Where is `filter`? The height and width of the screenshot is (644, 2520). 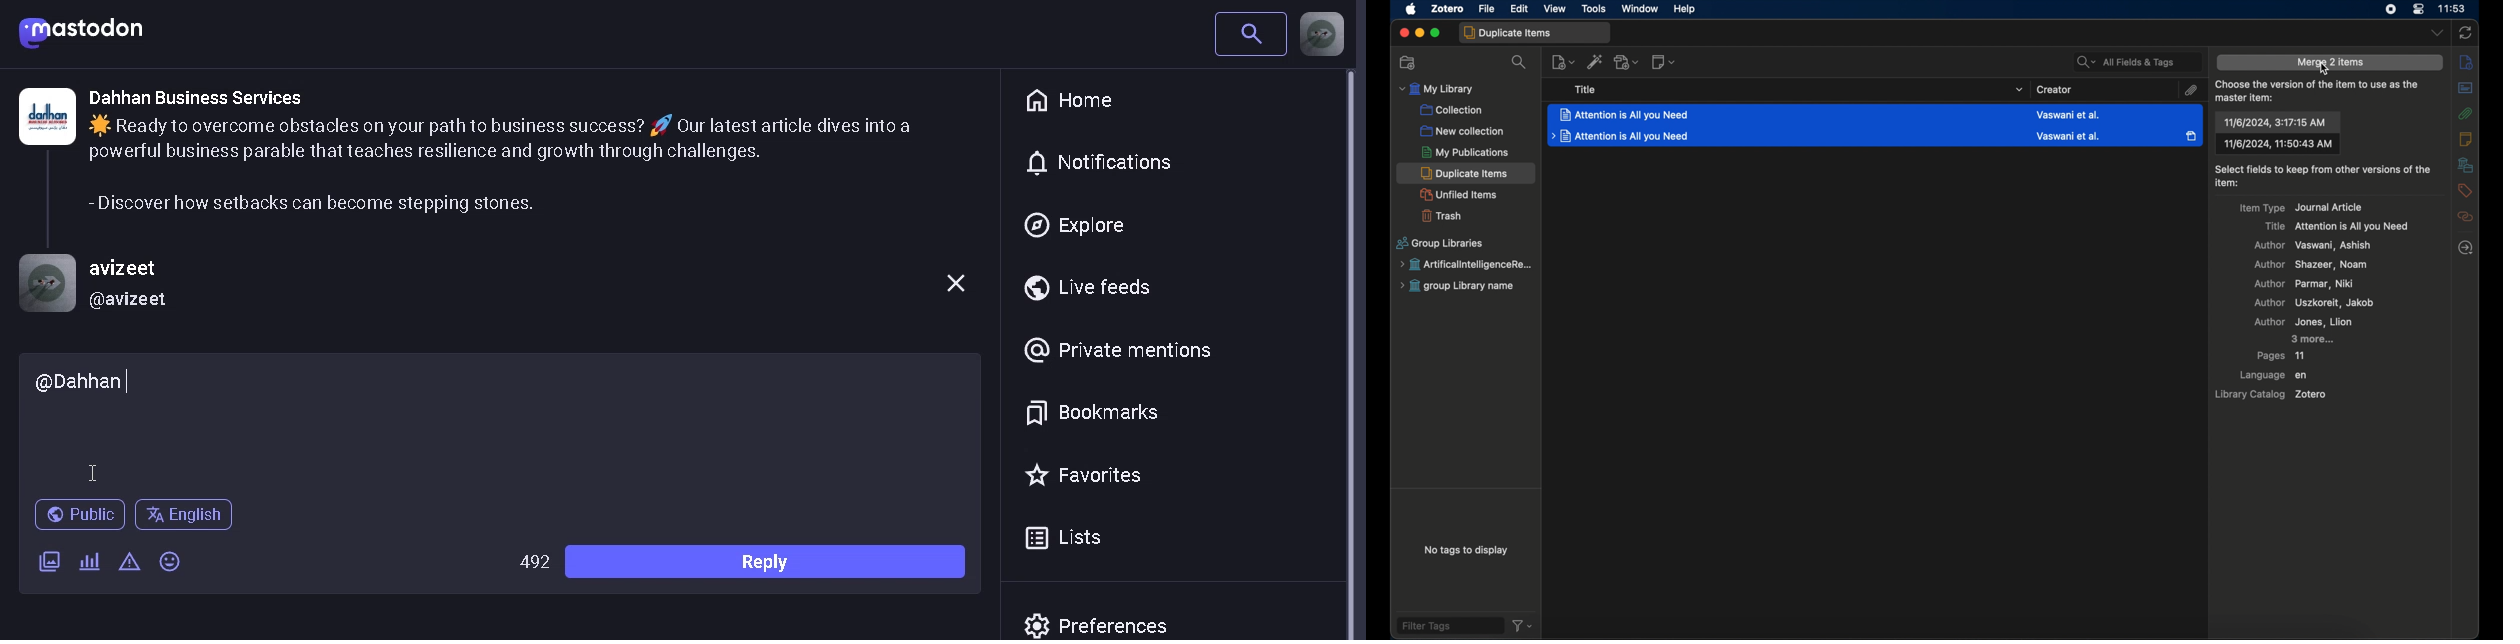 filter is located at coordinates (1522, 627).